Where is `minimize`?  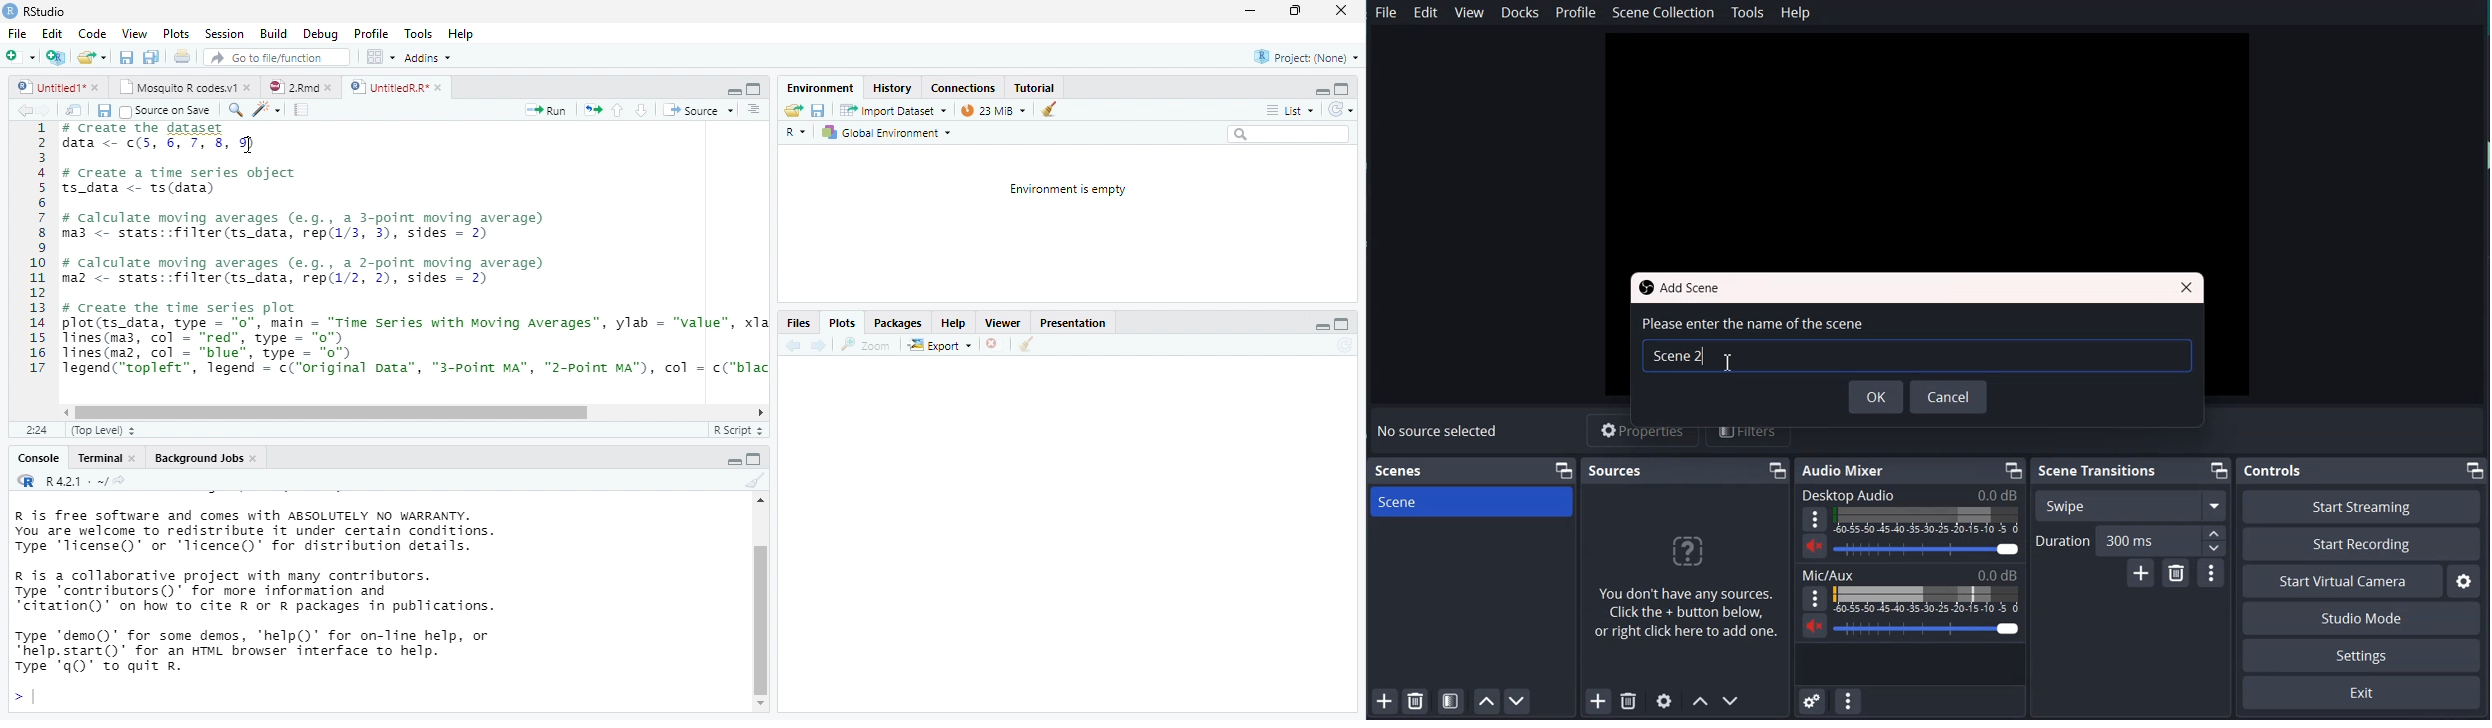
minimize is located at coordinates (754, 458).